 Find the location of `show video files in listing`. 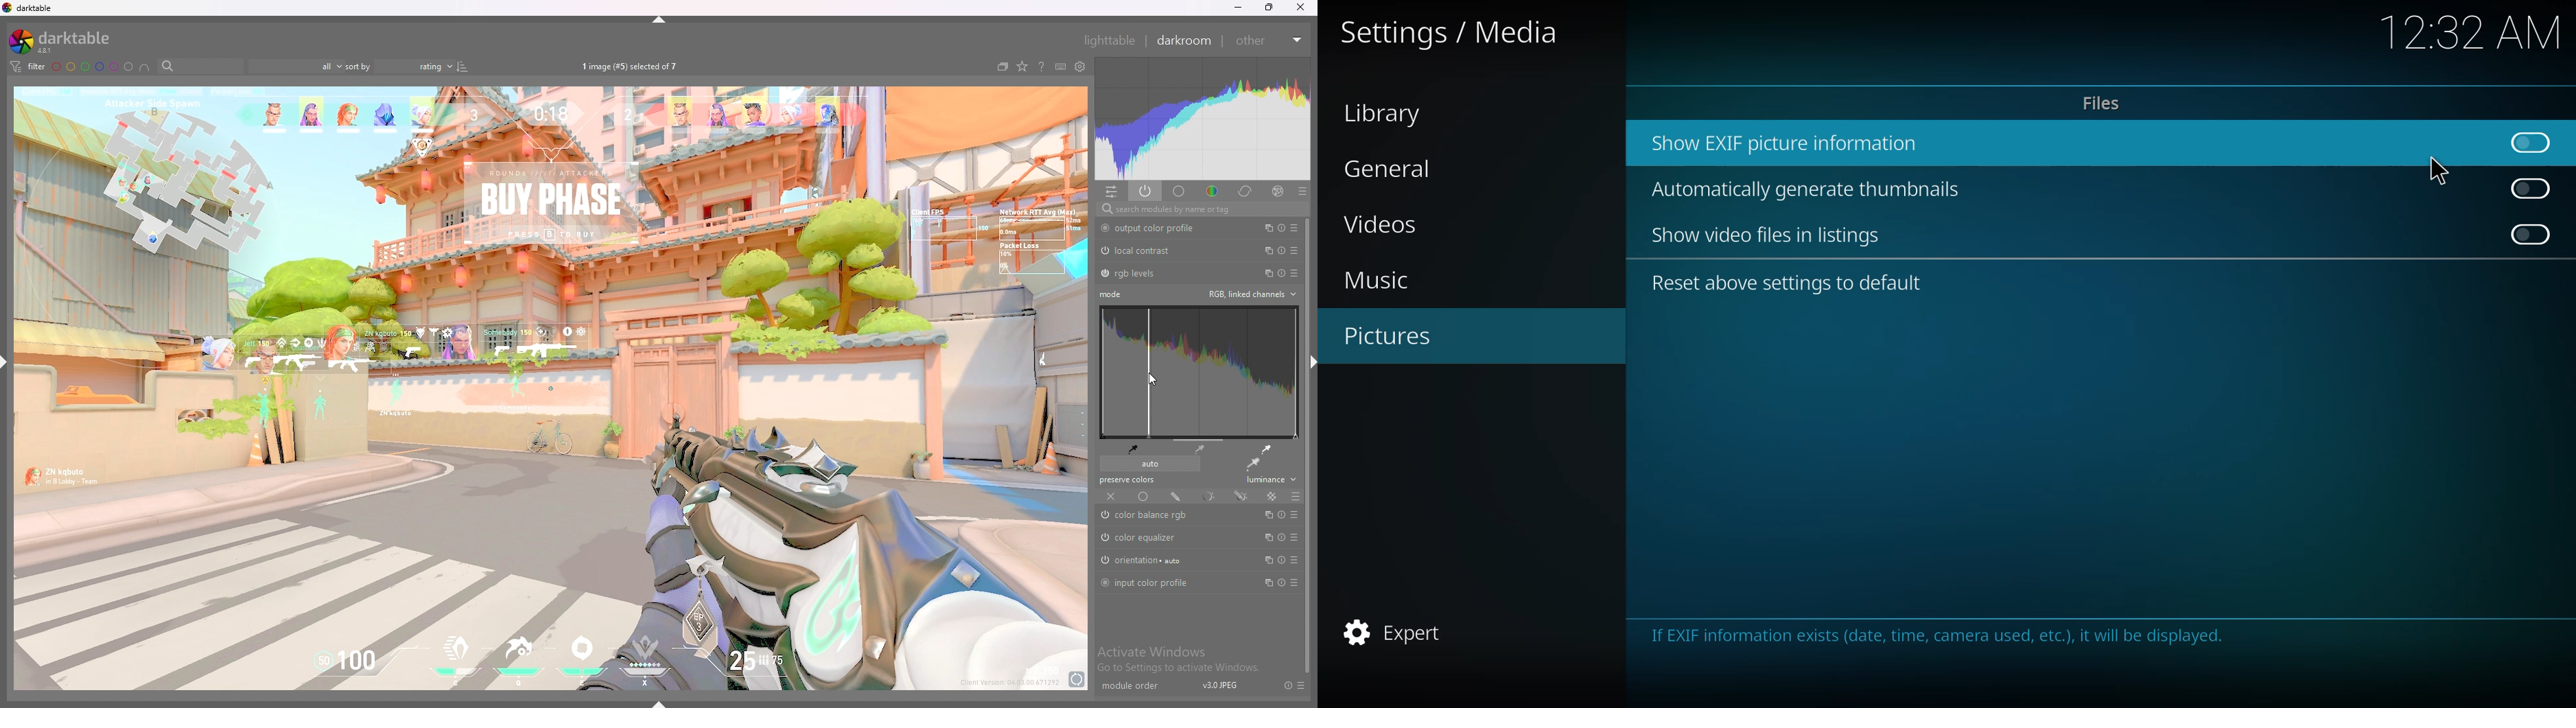

show video files in listing is located at coordinates (1770, 234).